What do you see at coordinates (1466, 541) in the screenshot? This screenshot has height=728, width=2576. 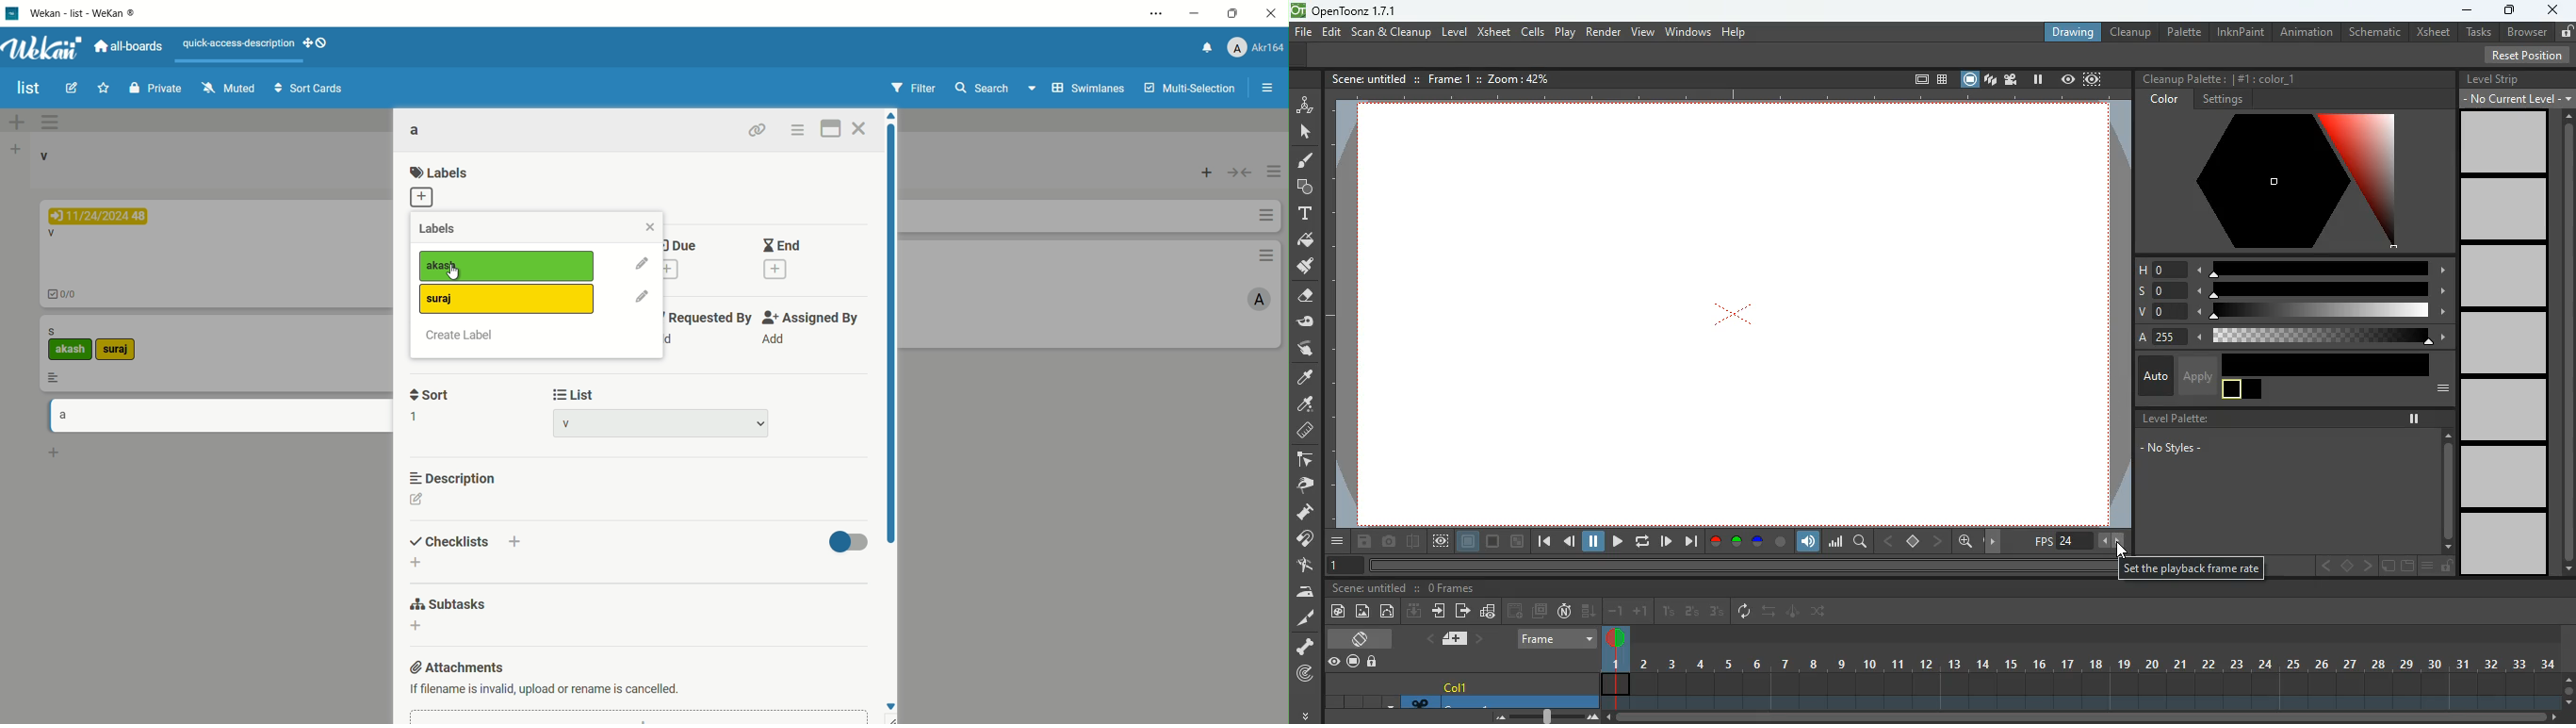 I see `frame` at bounding box center [1466, 541].